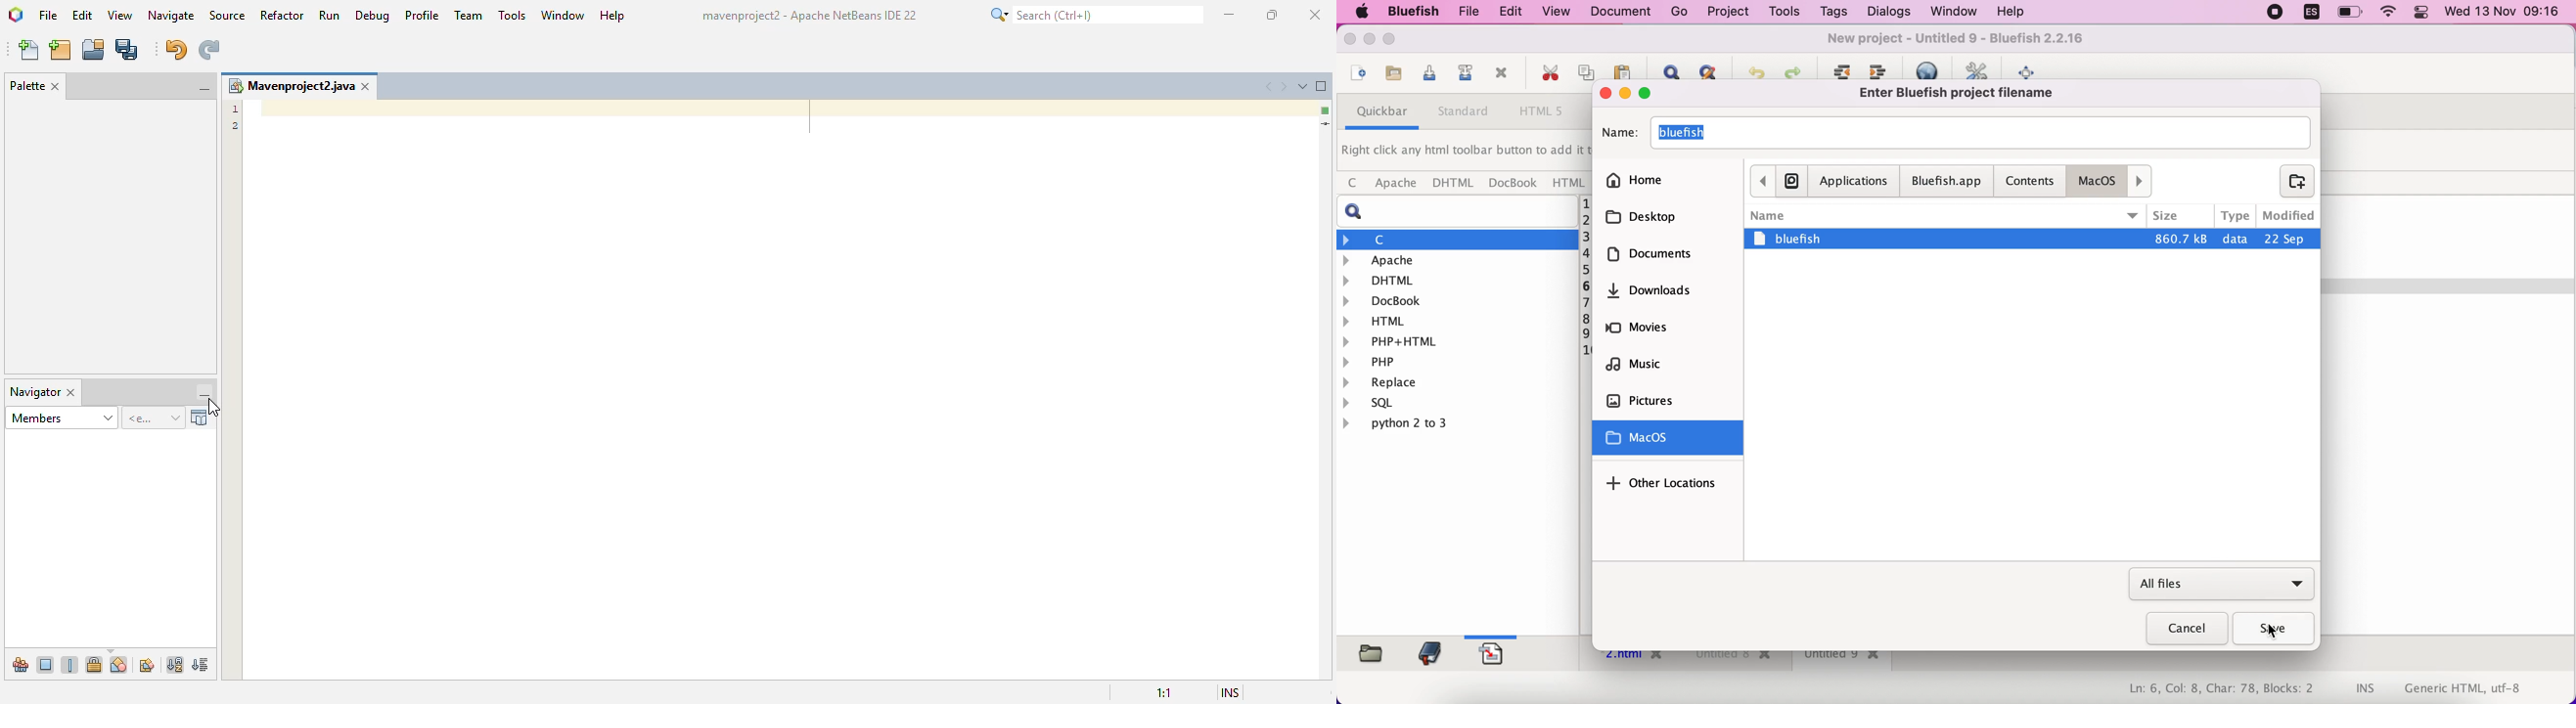 The height and width of the screenshot is (728, 2576). I want to click on docbook, so click(1513, 184).